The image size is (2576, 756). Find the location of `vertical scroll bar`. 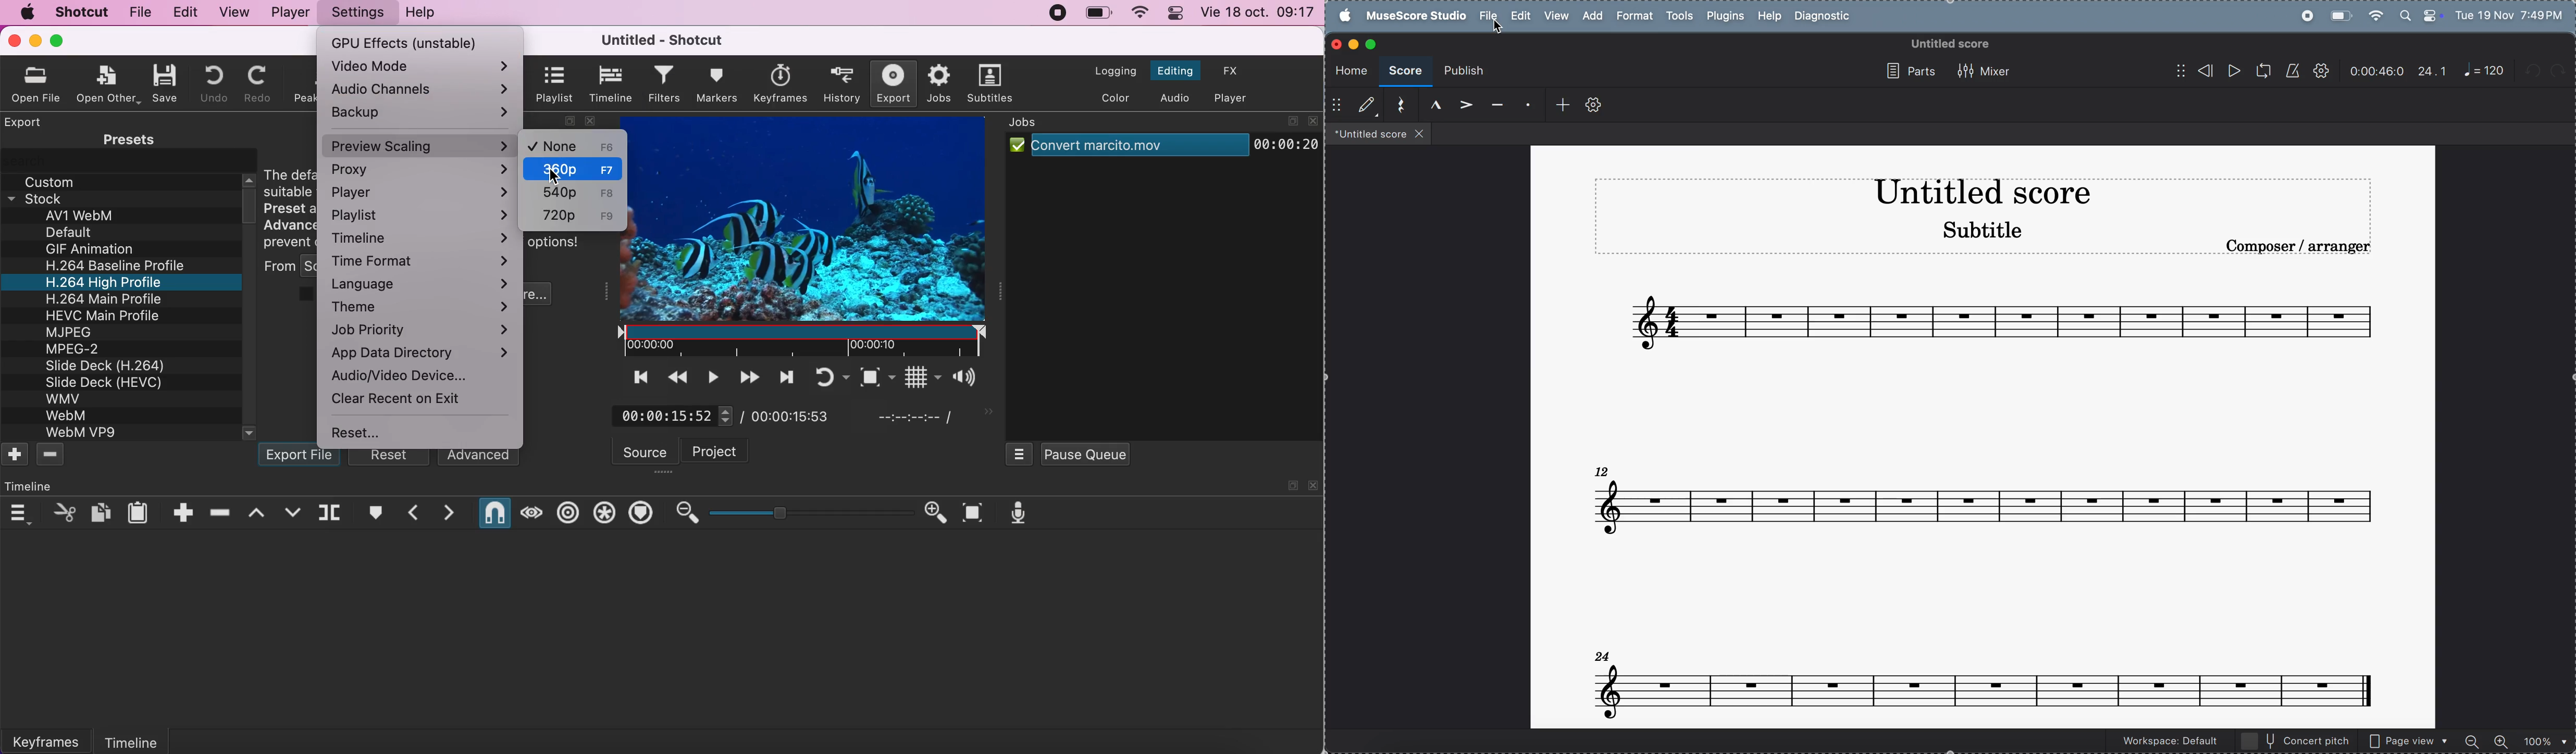

vertical scroll bar is located at coordinates (250, 204).